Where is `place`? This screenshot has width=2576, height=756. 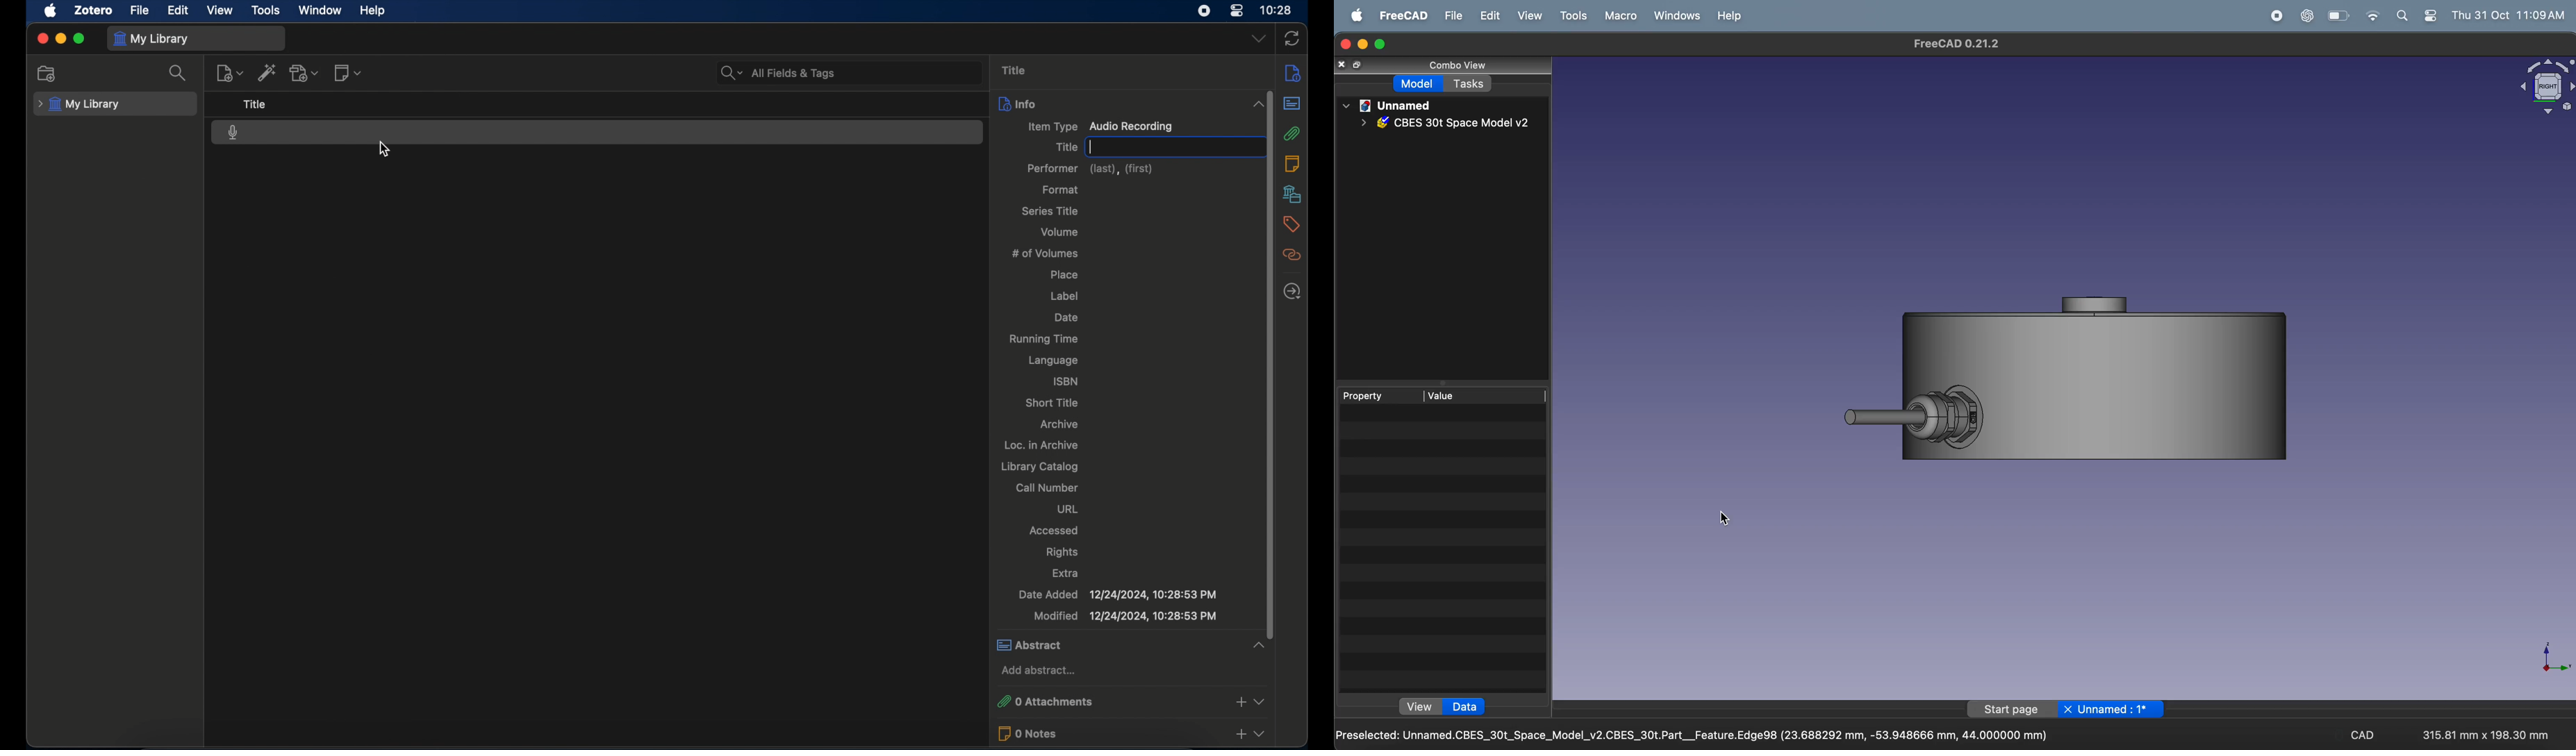 place is located at coordinates (1064, 276).